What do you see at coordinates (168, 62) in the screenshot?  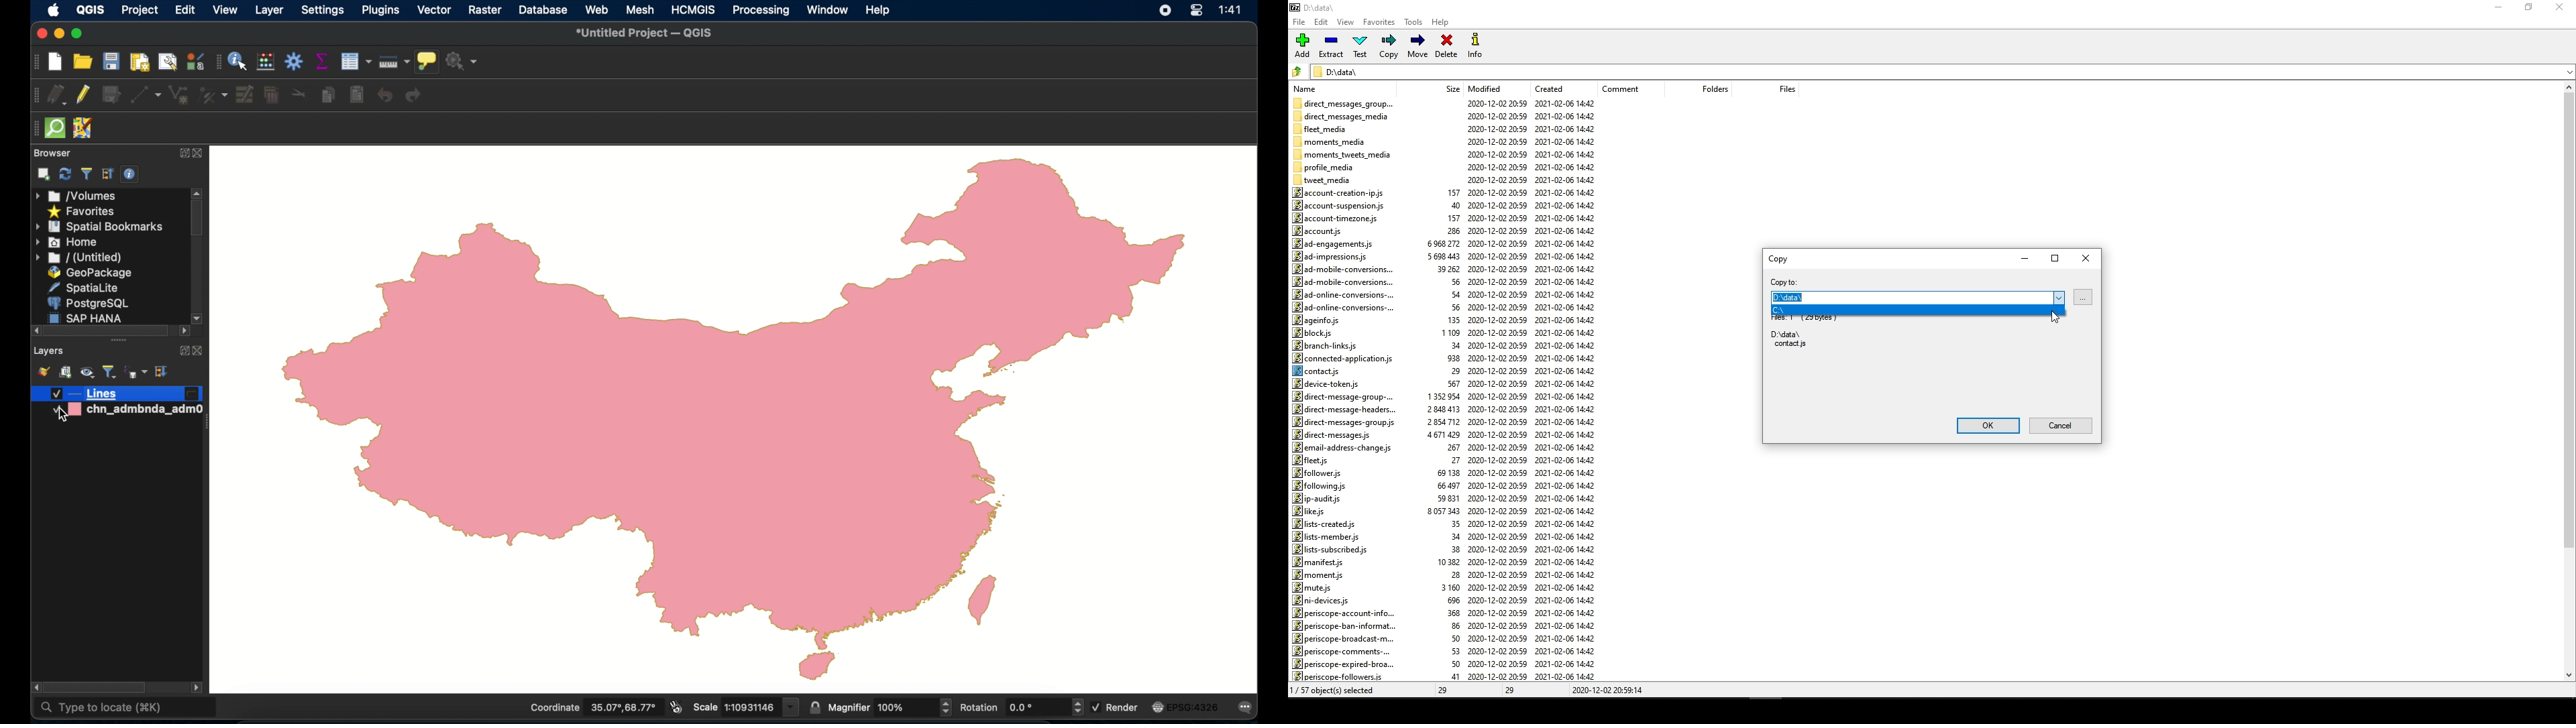 I see `open layout manager` at bounding box center [168, 62].